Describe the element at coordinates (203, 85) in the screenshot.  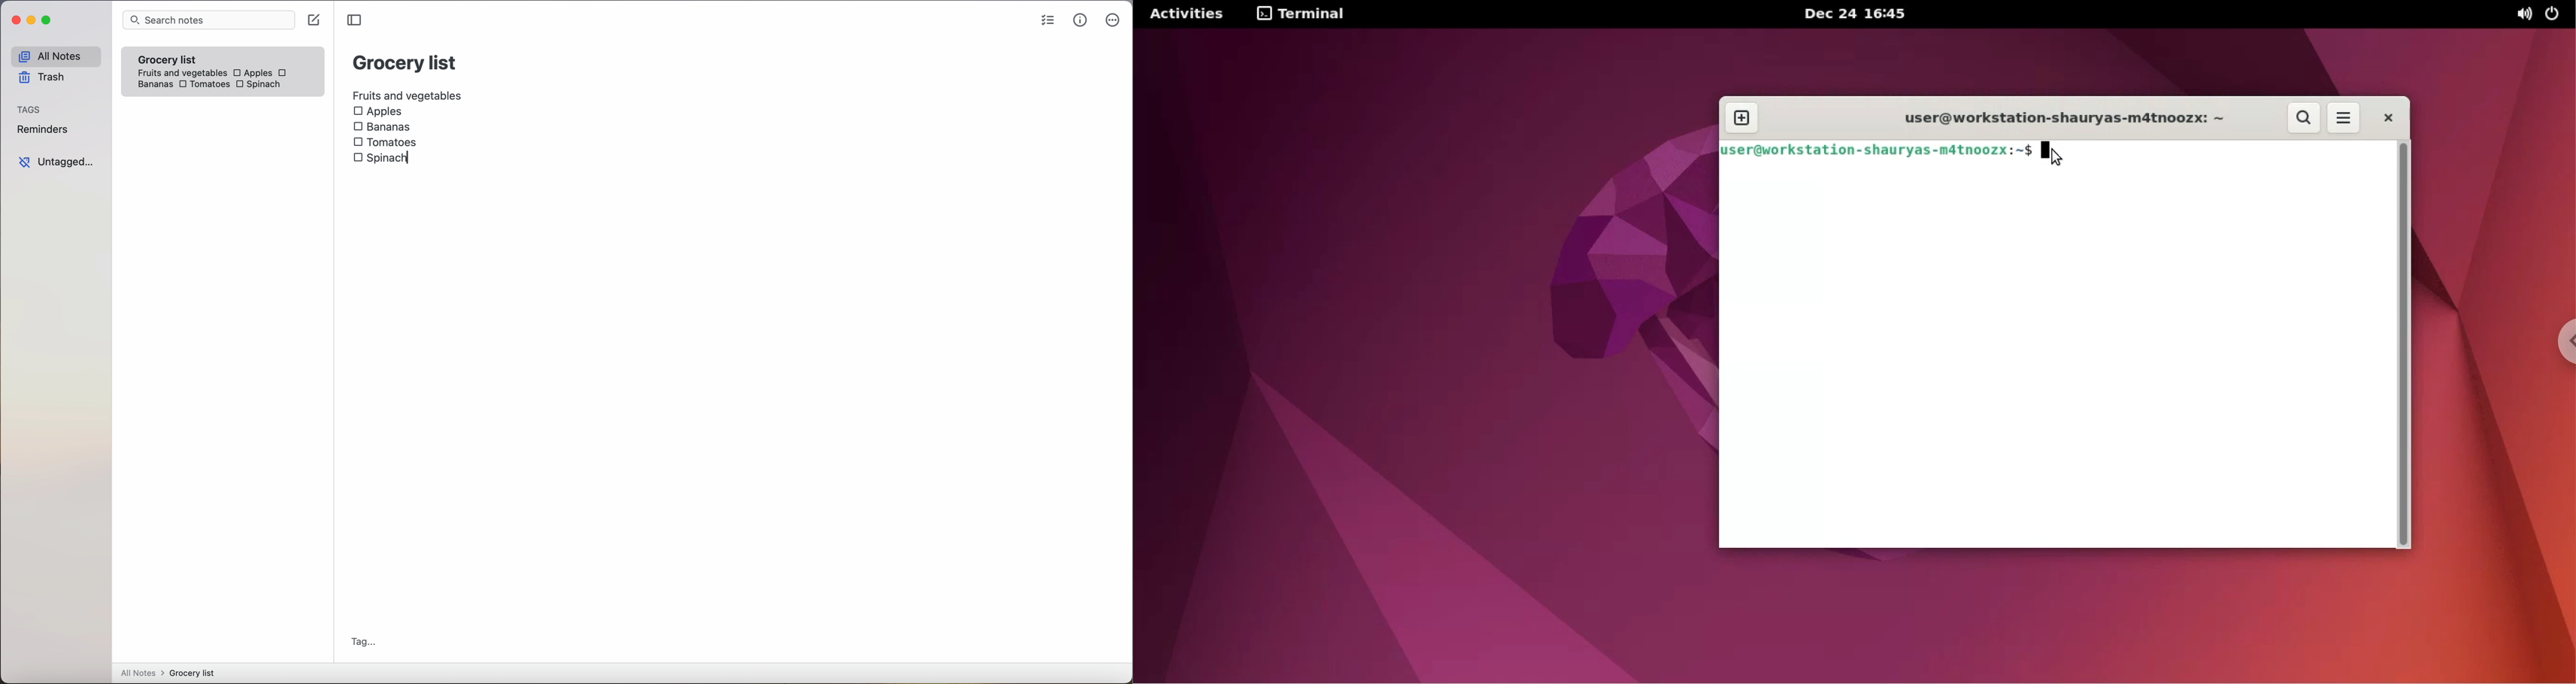
I see `Tomatoes checkbox` at that location.